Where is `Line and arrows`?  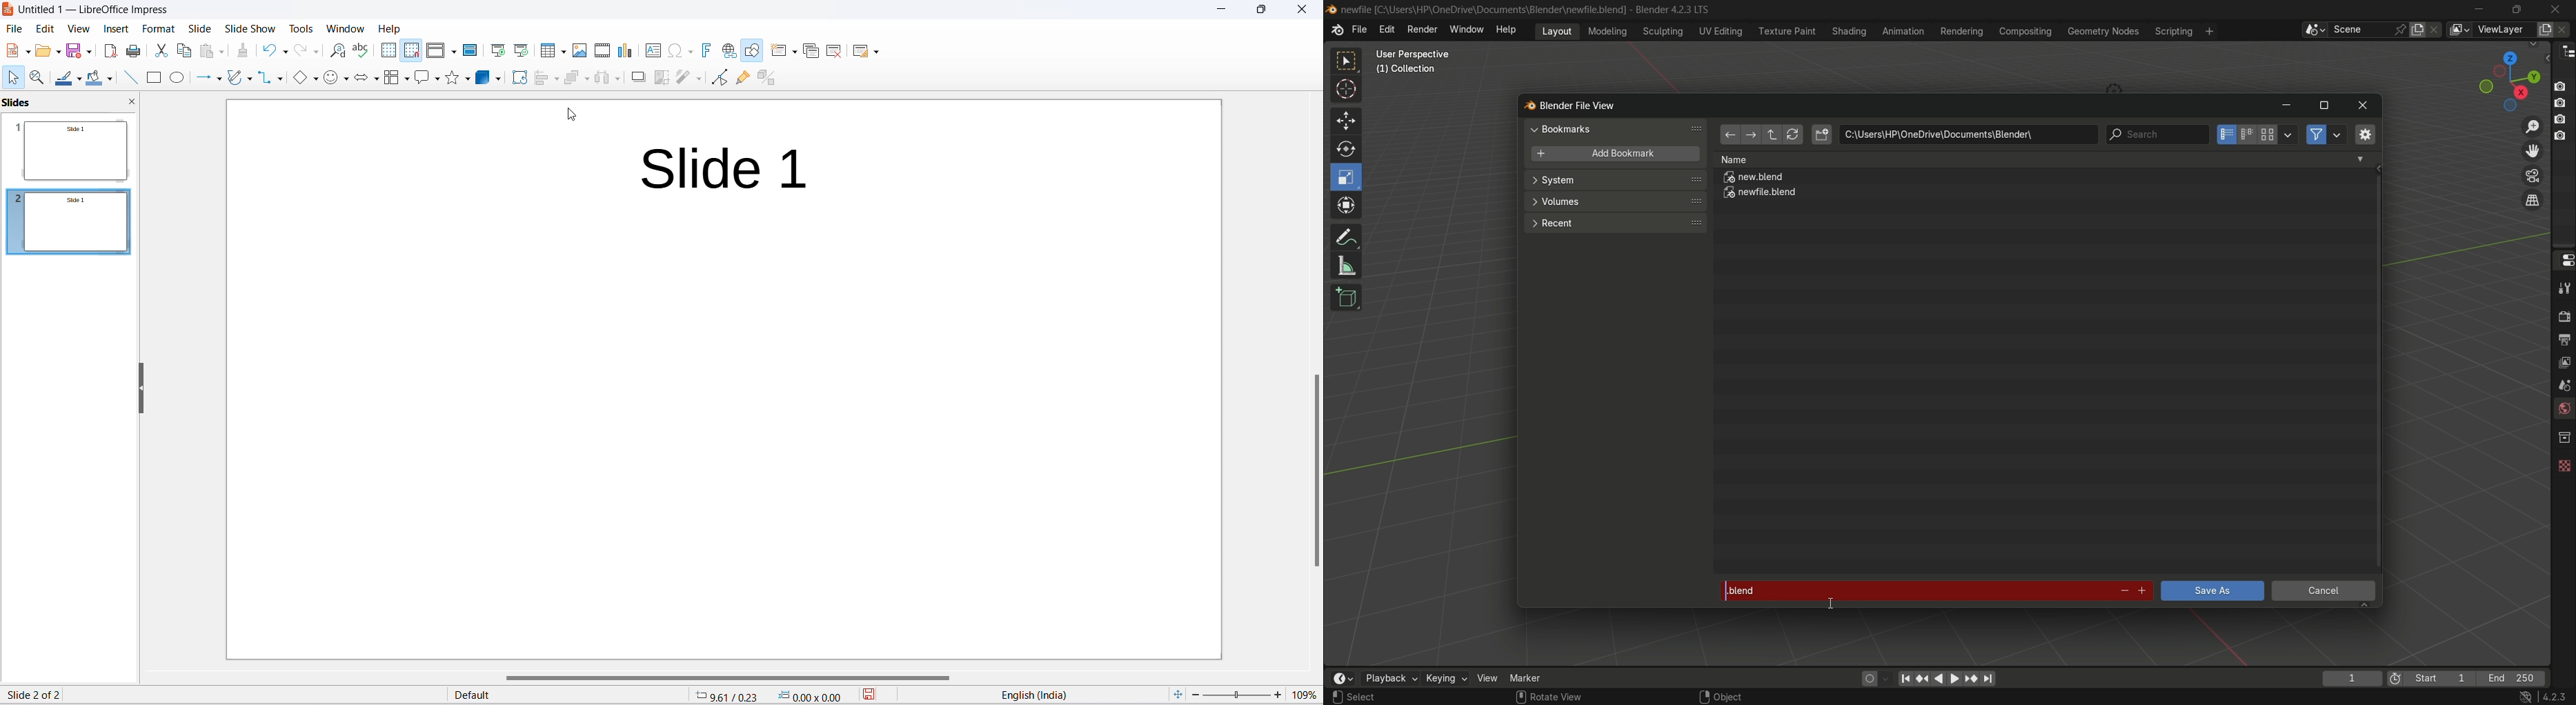 Line and arrows is located at coordinates (206, 79).